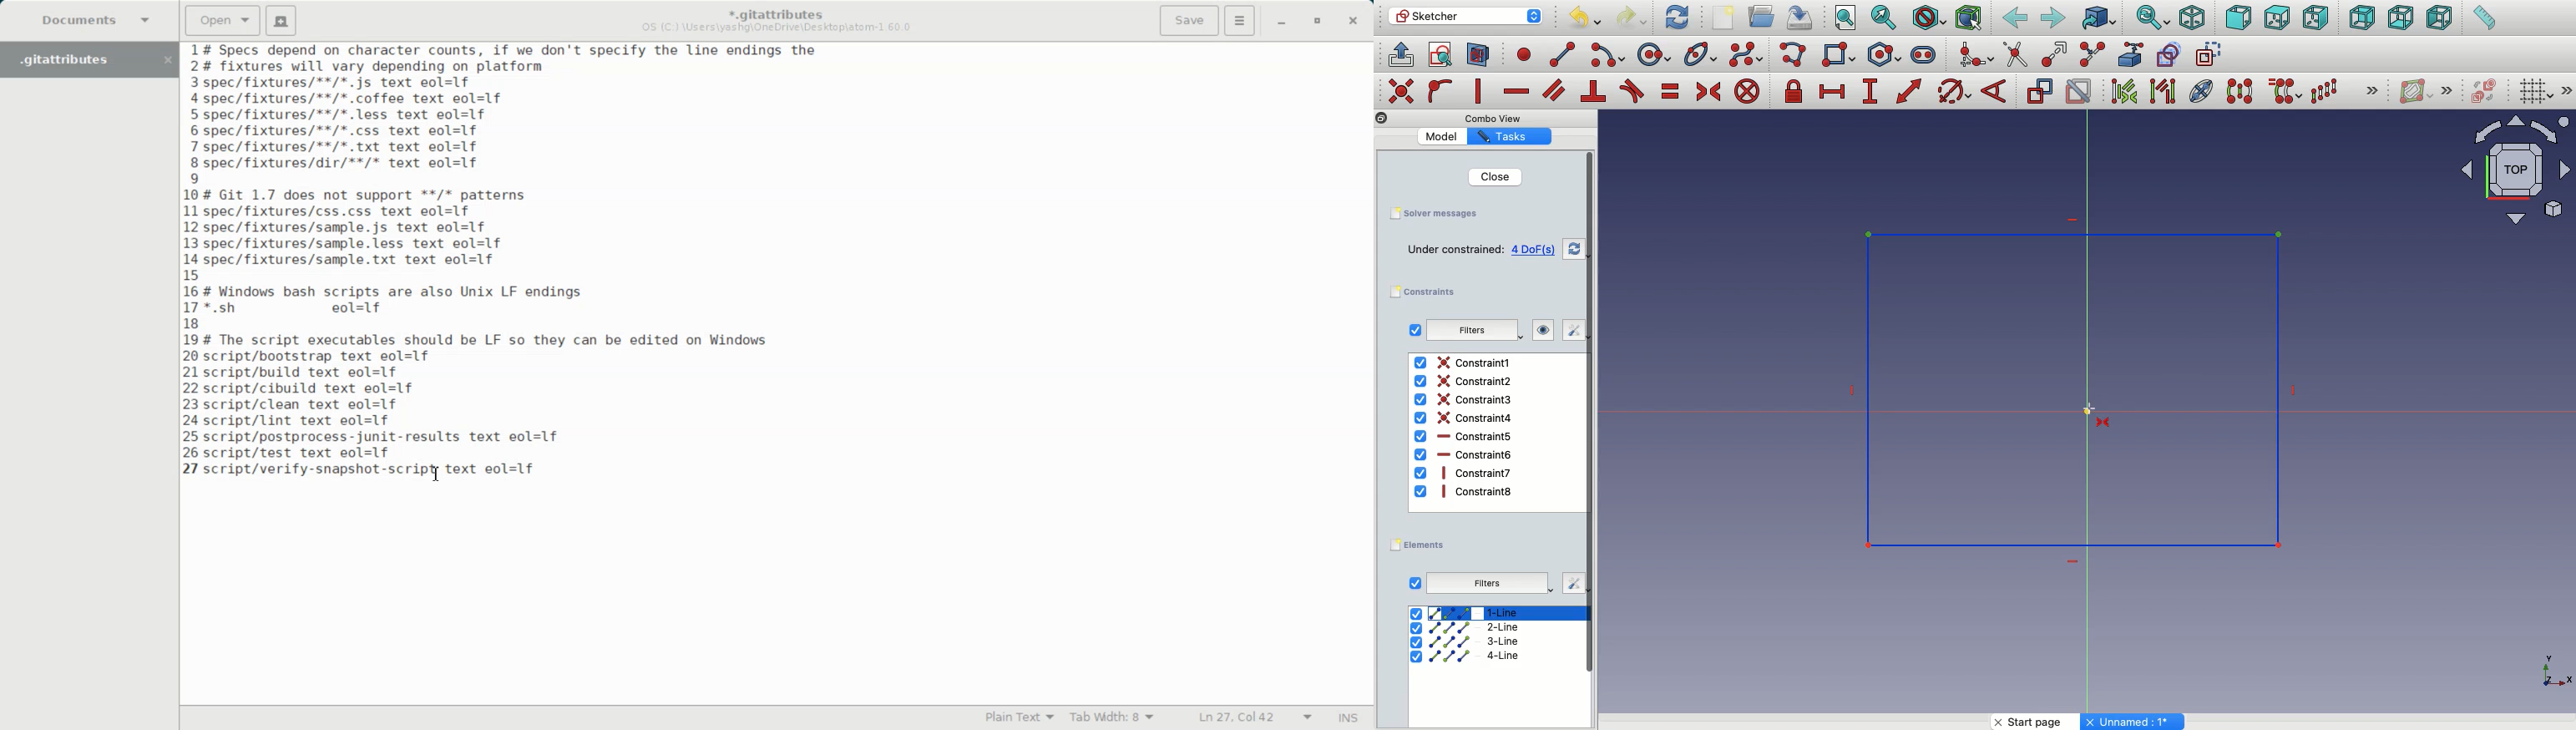  Describe the element at coordinates (1563, 54) in the screenshot. I see `line` at that location.